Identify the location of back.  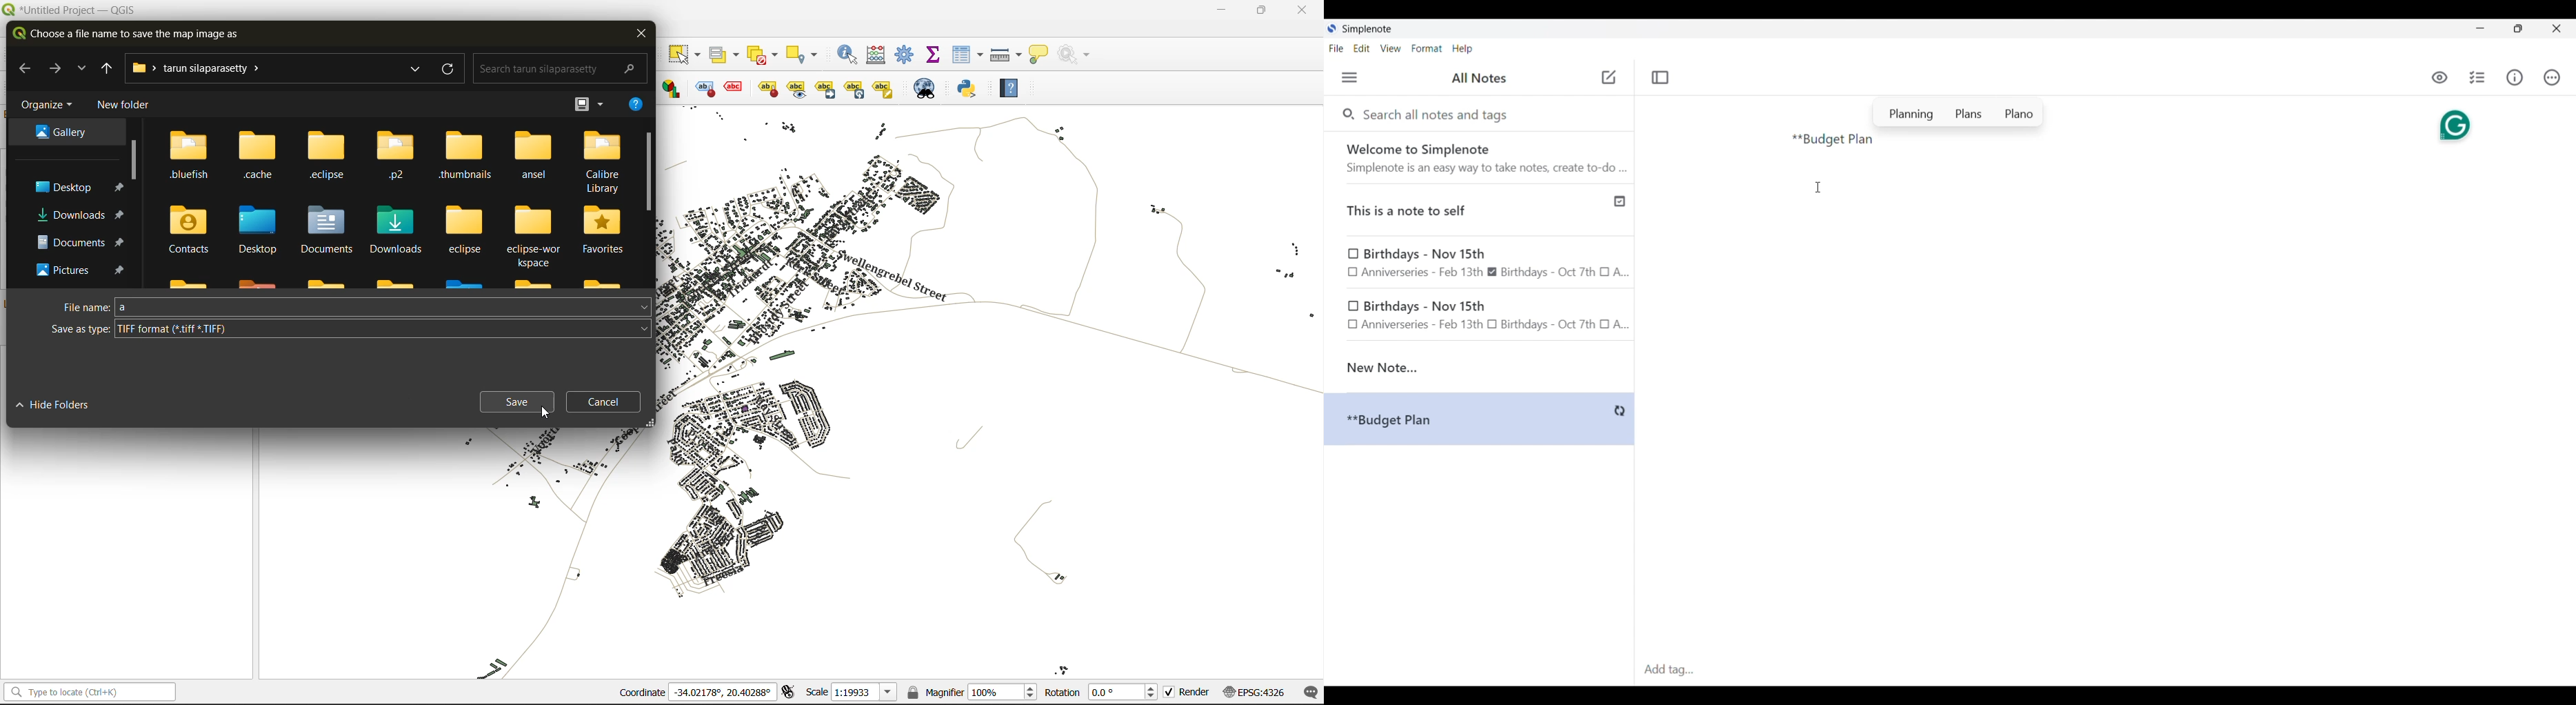
(25, 67).